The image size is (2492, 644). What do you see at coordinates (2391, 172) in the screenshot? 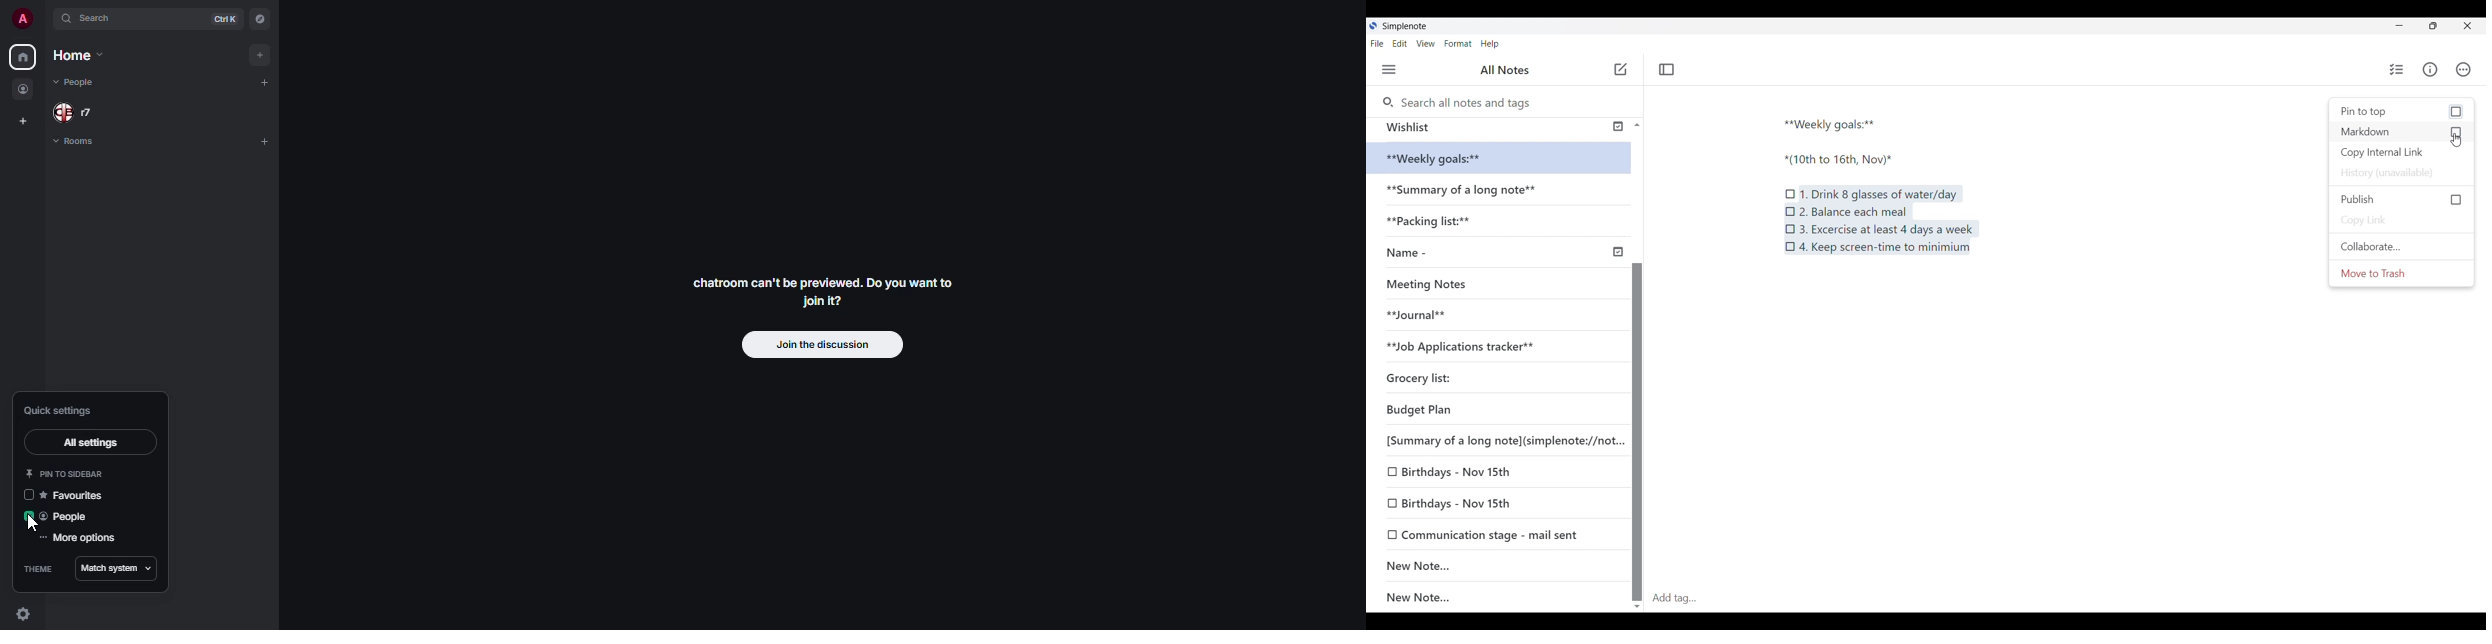
I see `History (unavailable)` at bounding box center [2391, 172].